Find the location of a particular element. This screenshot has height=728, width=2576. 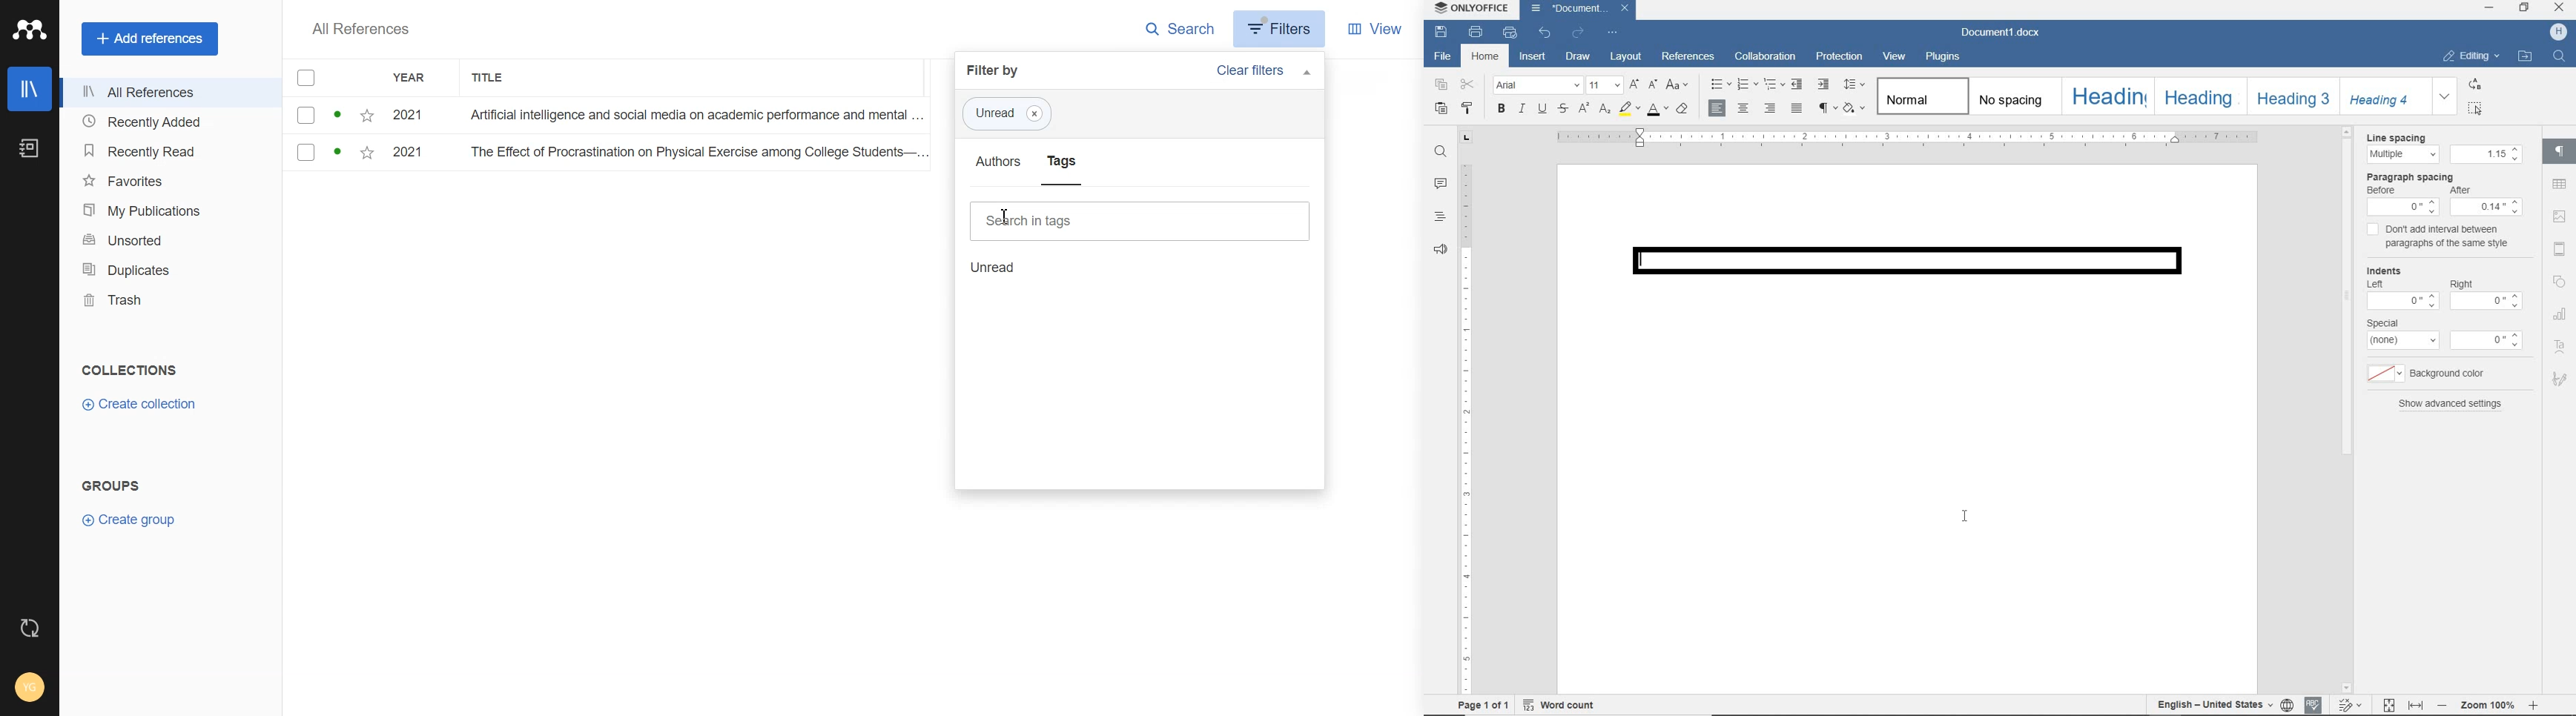

scrollbar is located at coordinates (2343, 292).